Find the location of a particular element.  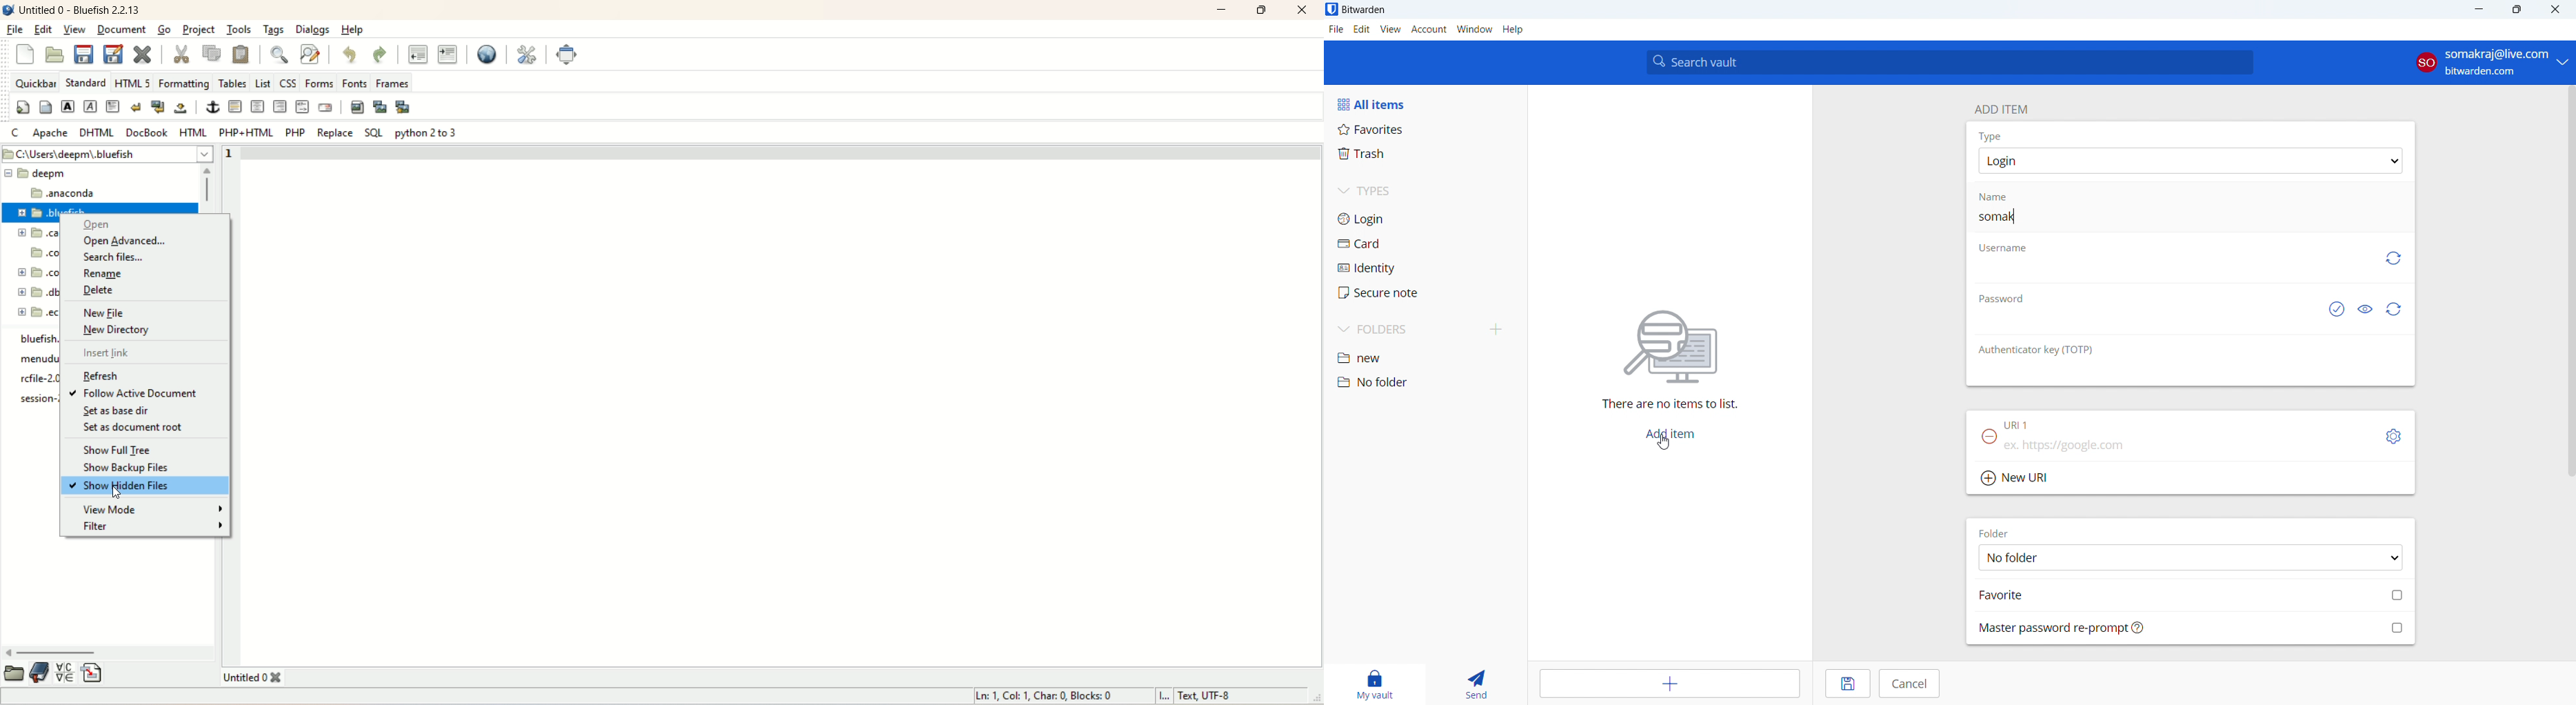

new file is located at coordinates (105, 312).